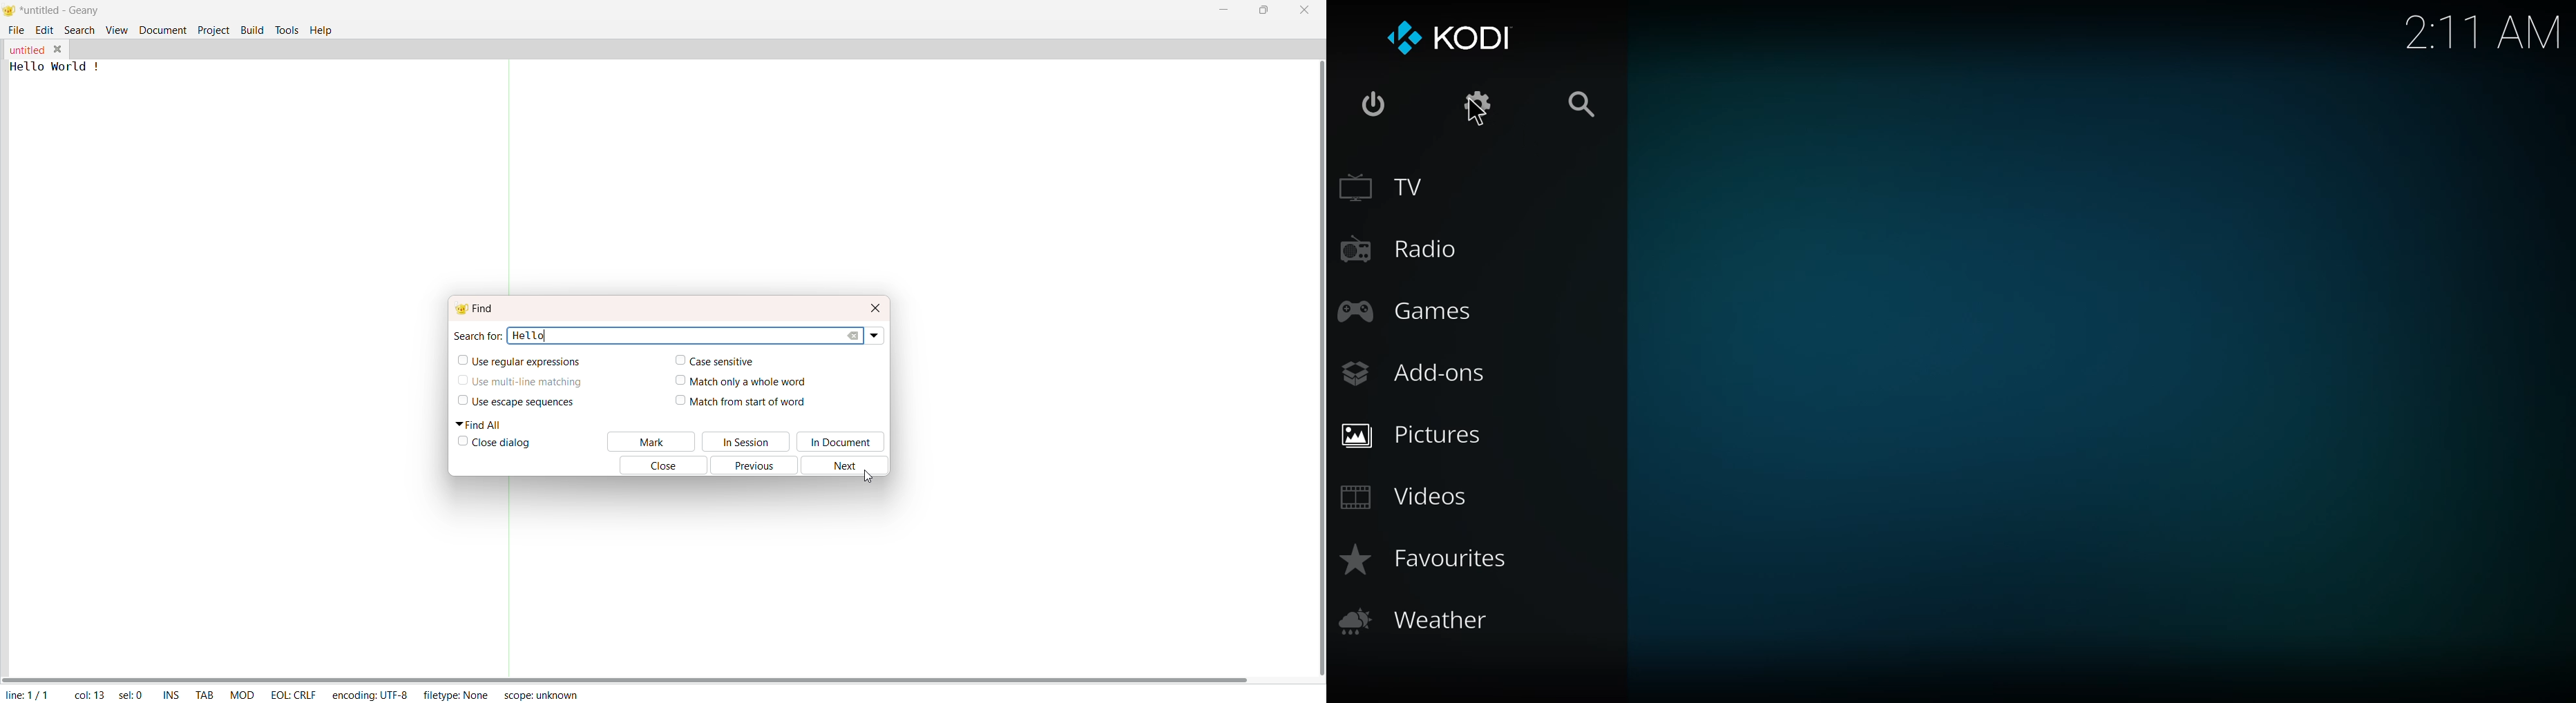 The height and width of the screenshot is (728, 2576). What do you see at coordinates (1436, 558) in the screenshot?
I see `favorites` at bounding box center [1436, 558].